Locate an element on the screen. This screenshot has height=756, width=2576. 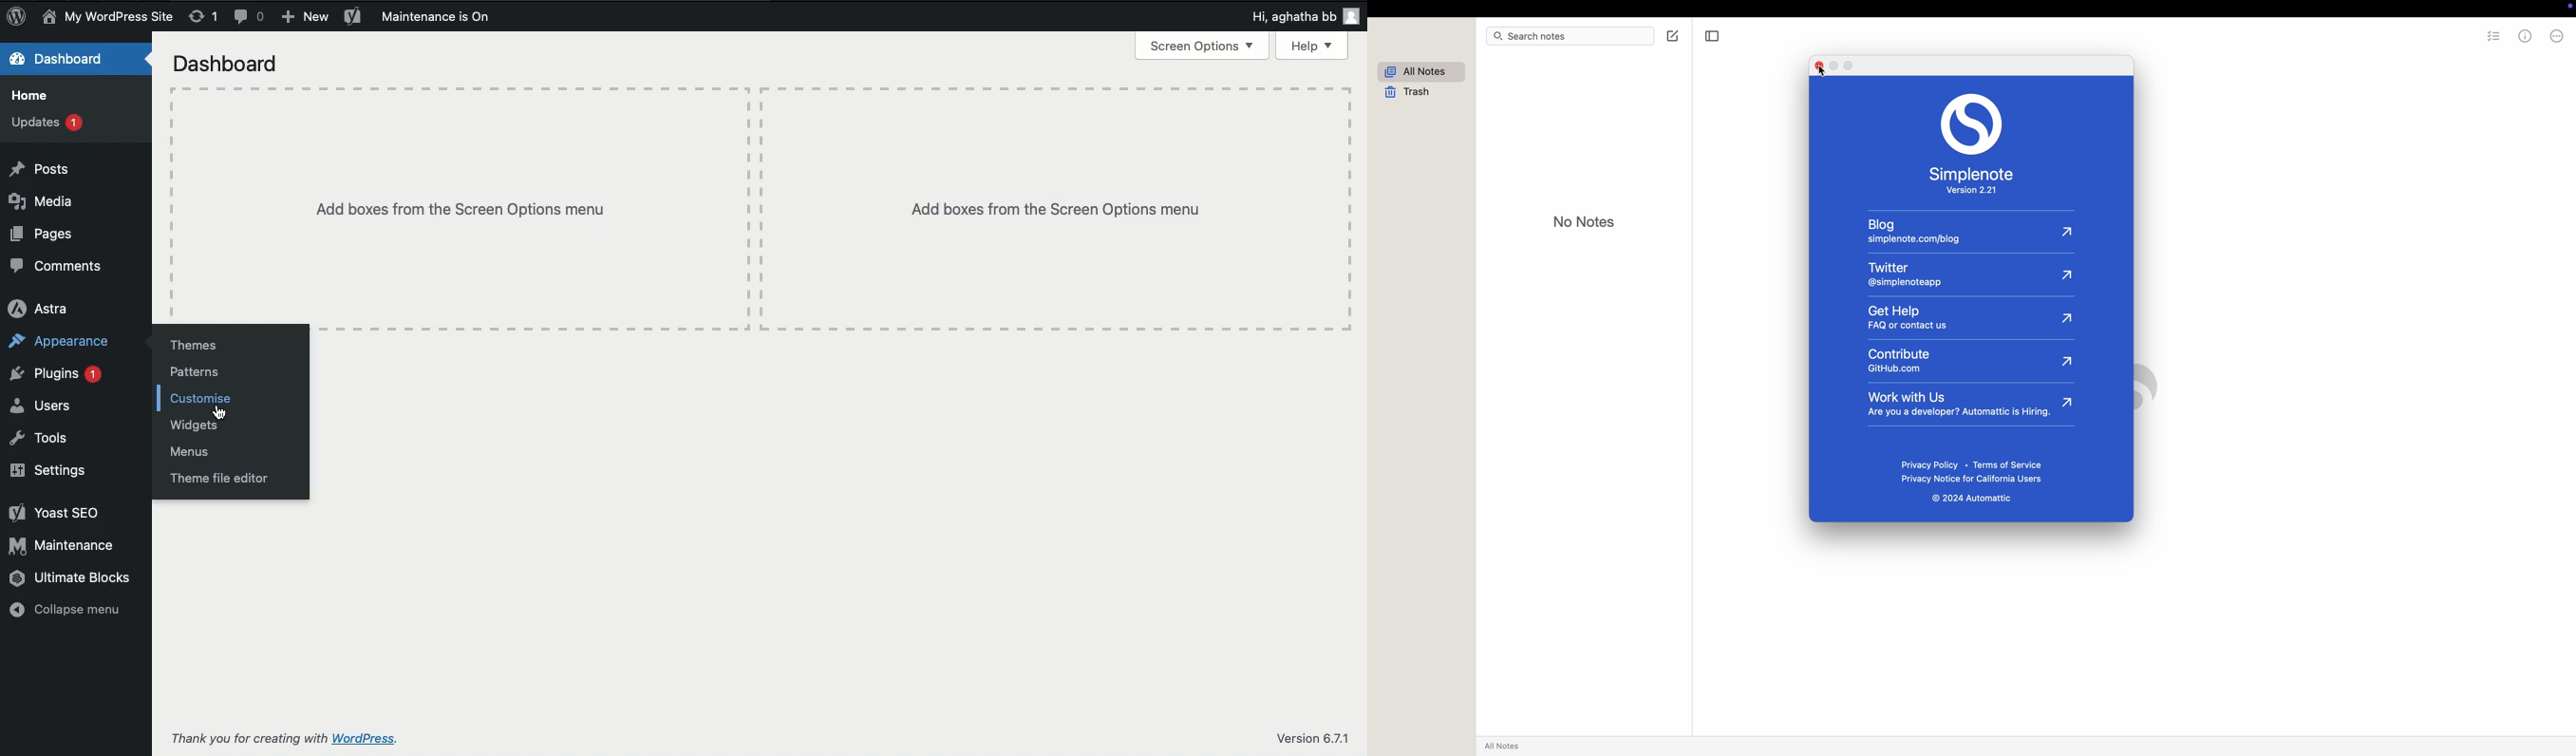
Updates is located at coordinates (42, 122).